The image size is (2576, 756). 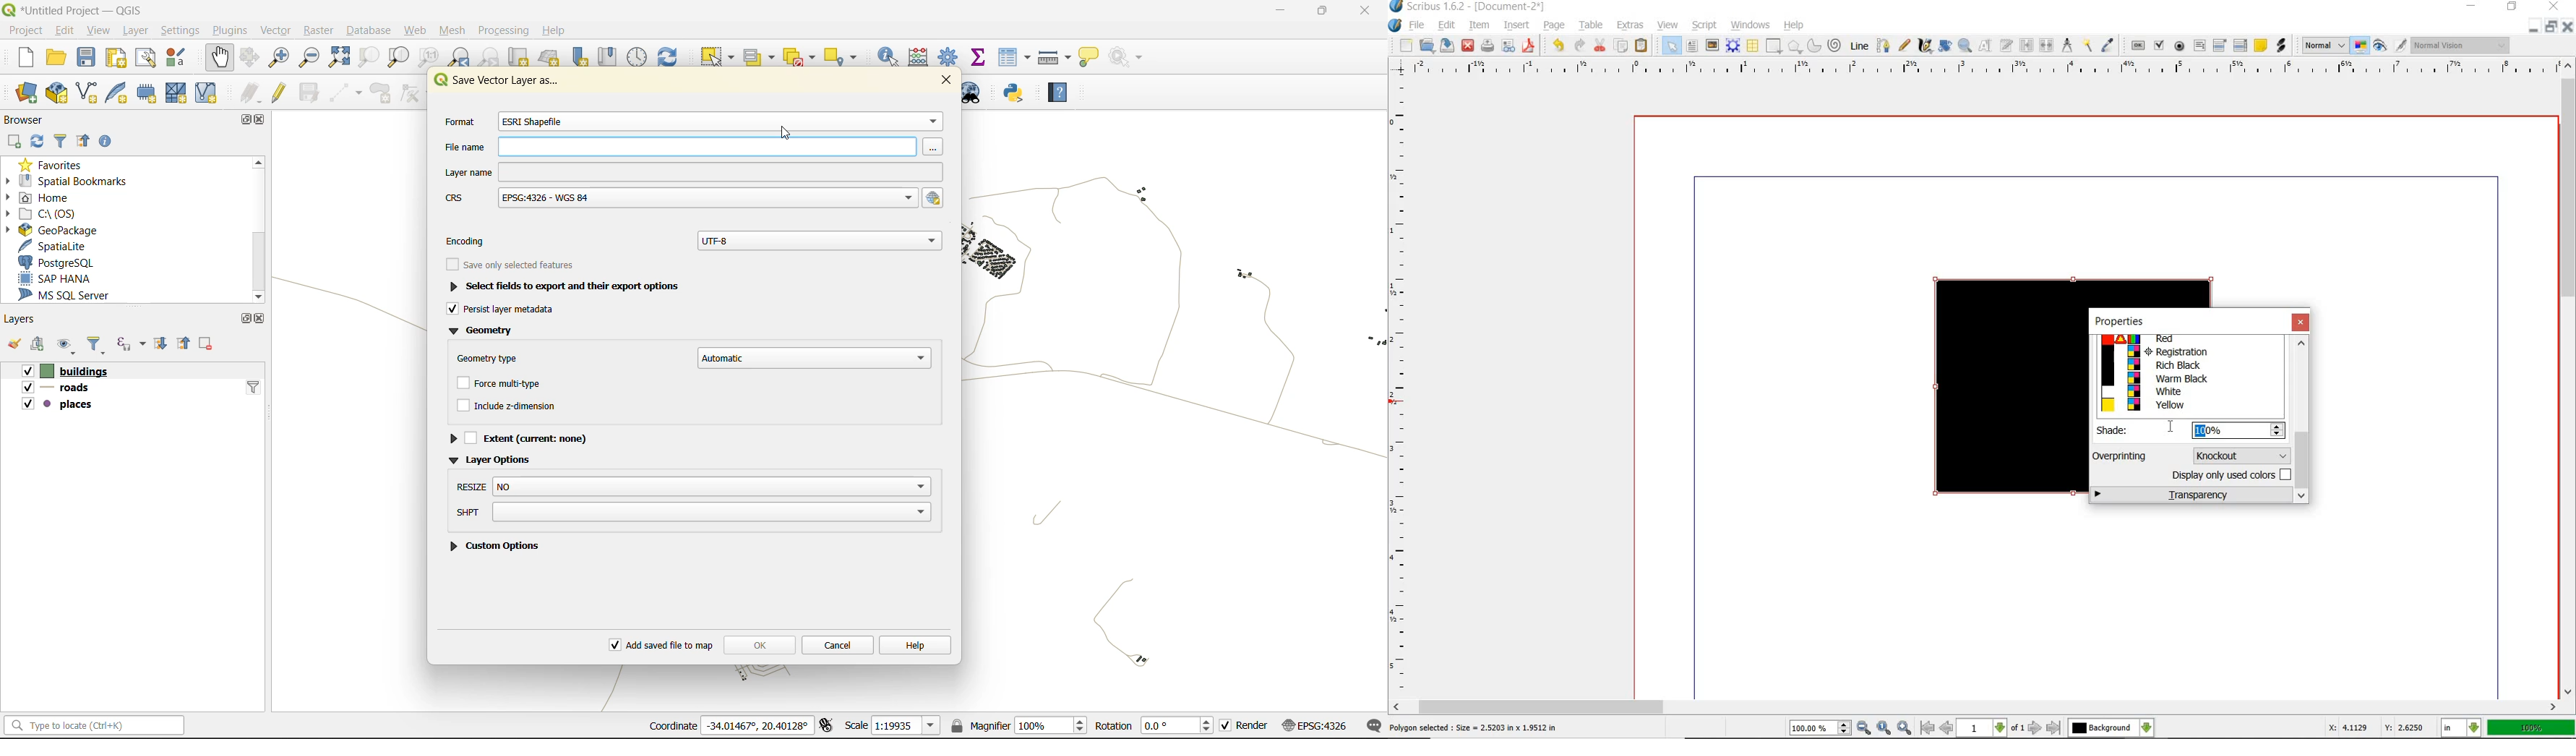 What do you see at coordinates (1406, 45) in the screenshot?
I see `new` at bounding box center [1406, 45].